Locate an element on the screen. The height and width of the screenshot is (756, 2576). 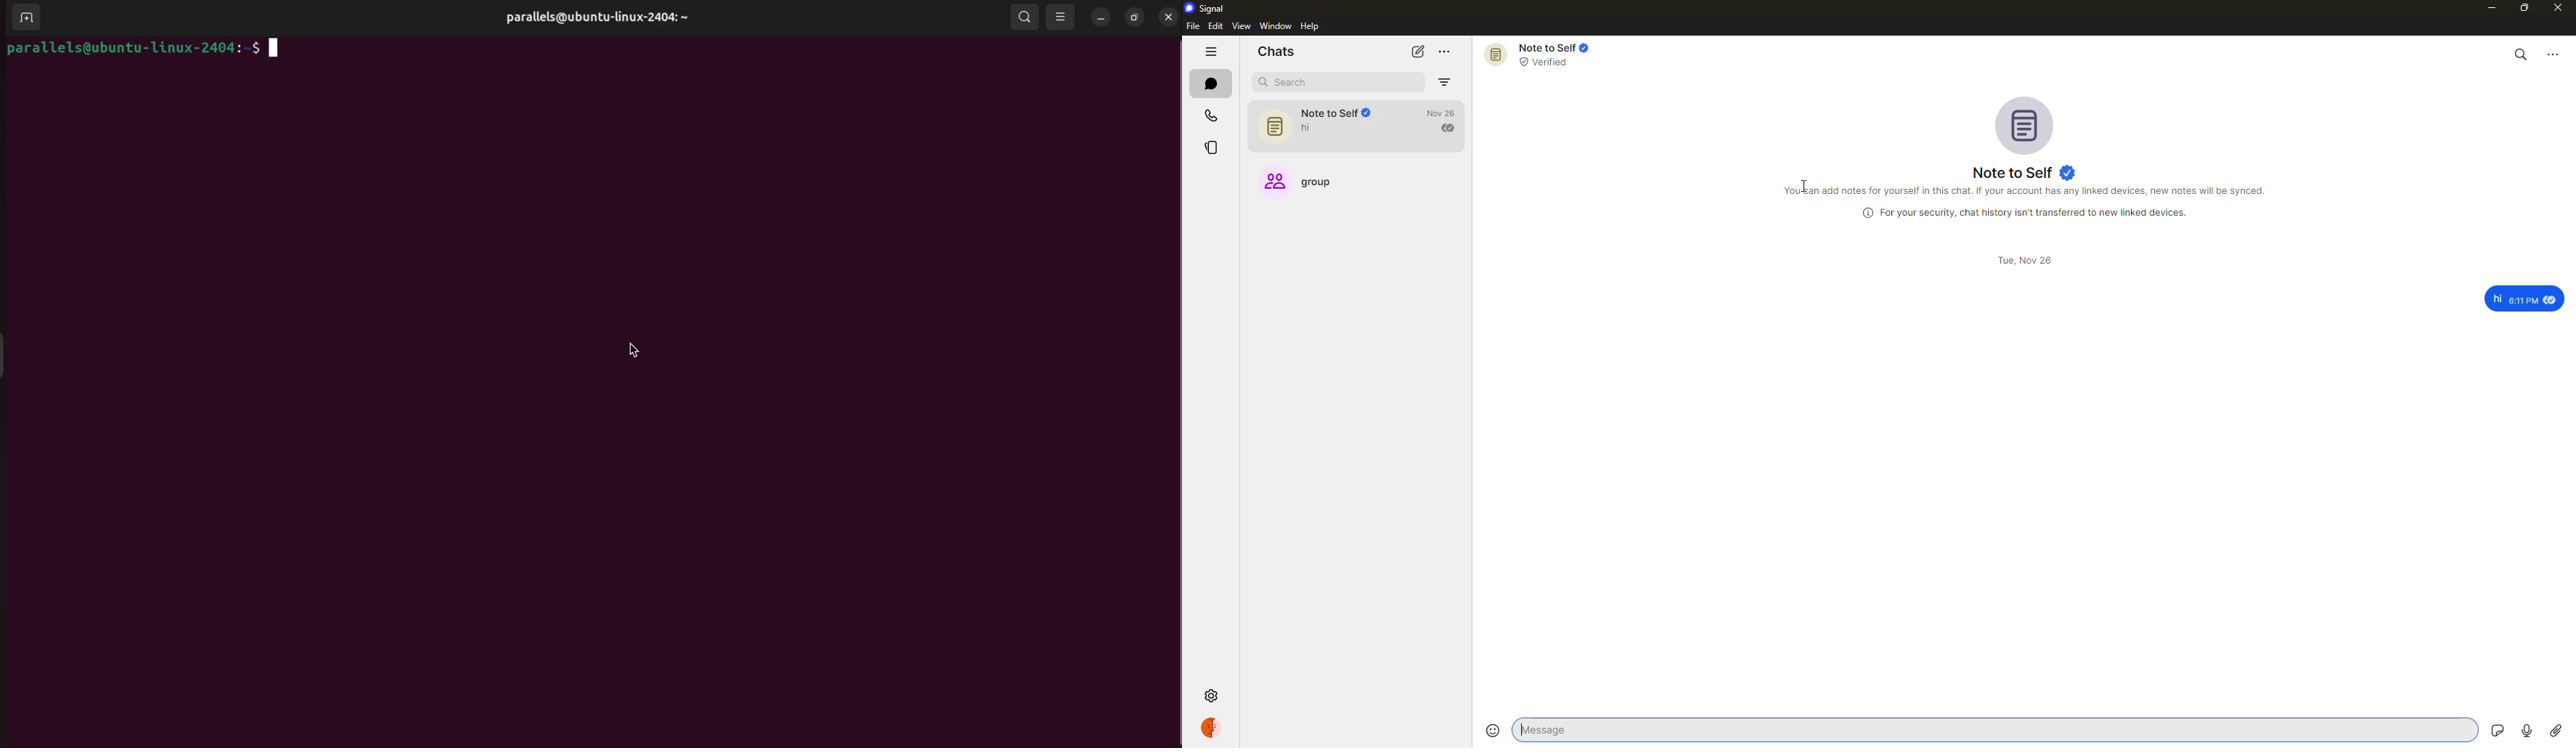
cursor is located at coordinates (1798, 182).